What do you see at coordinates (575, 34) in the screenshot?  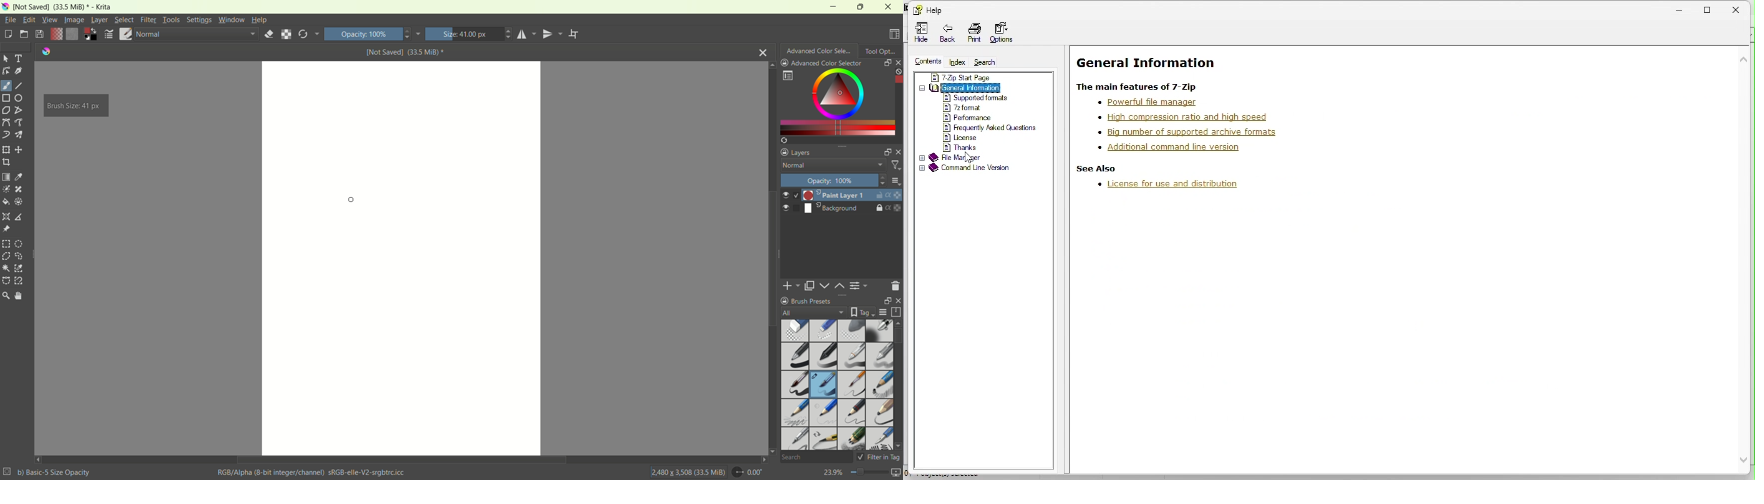 I see `wrap around mode` at bounding box center [575, 34].